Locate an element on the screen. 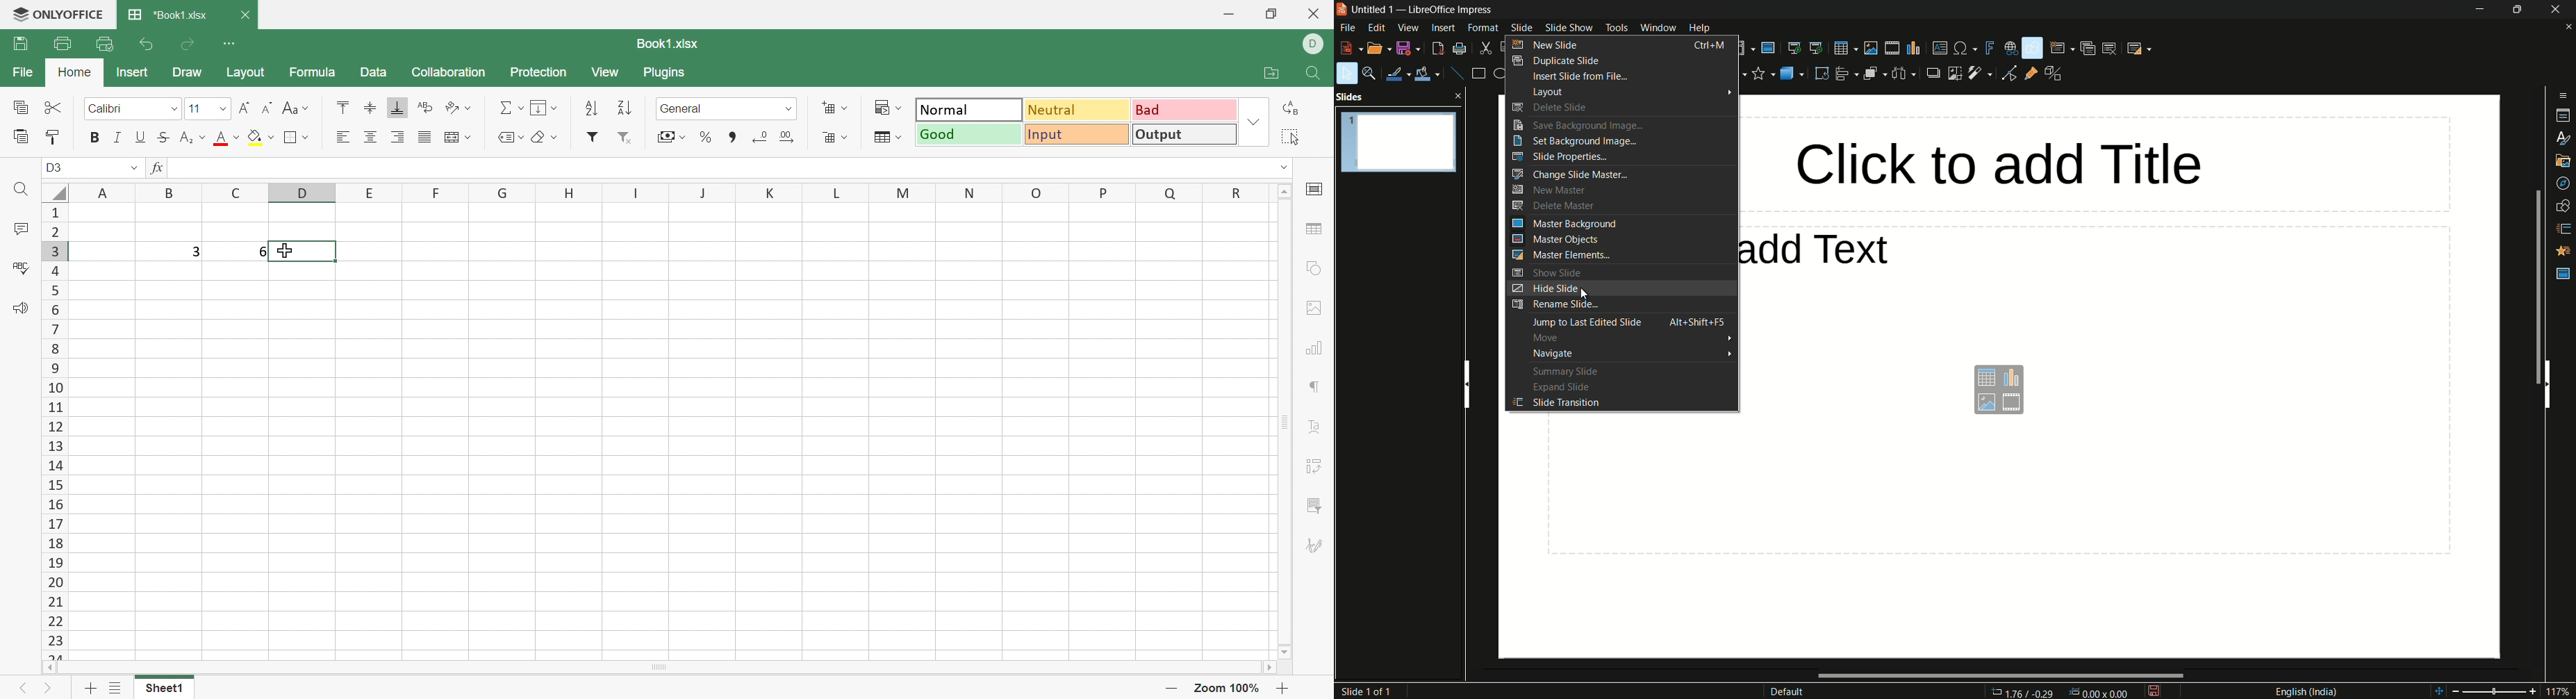  select at least 3 objects to distribute is located at coordinates (1903, 73).